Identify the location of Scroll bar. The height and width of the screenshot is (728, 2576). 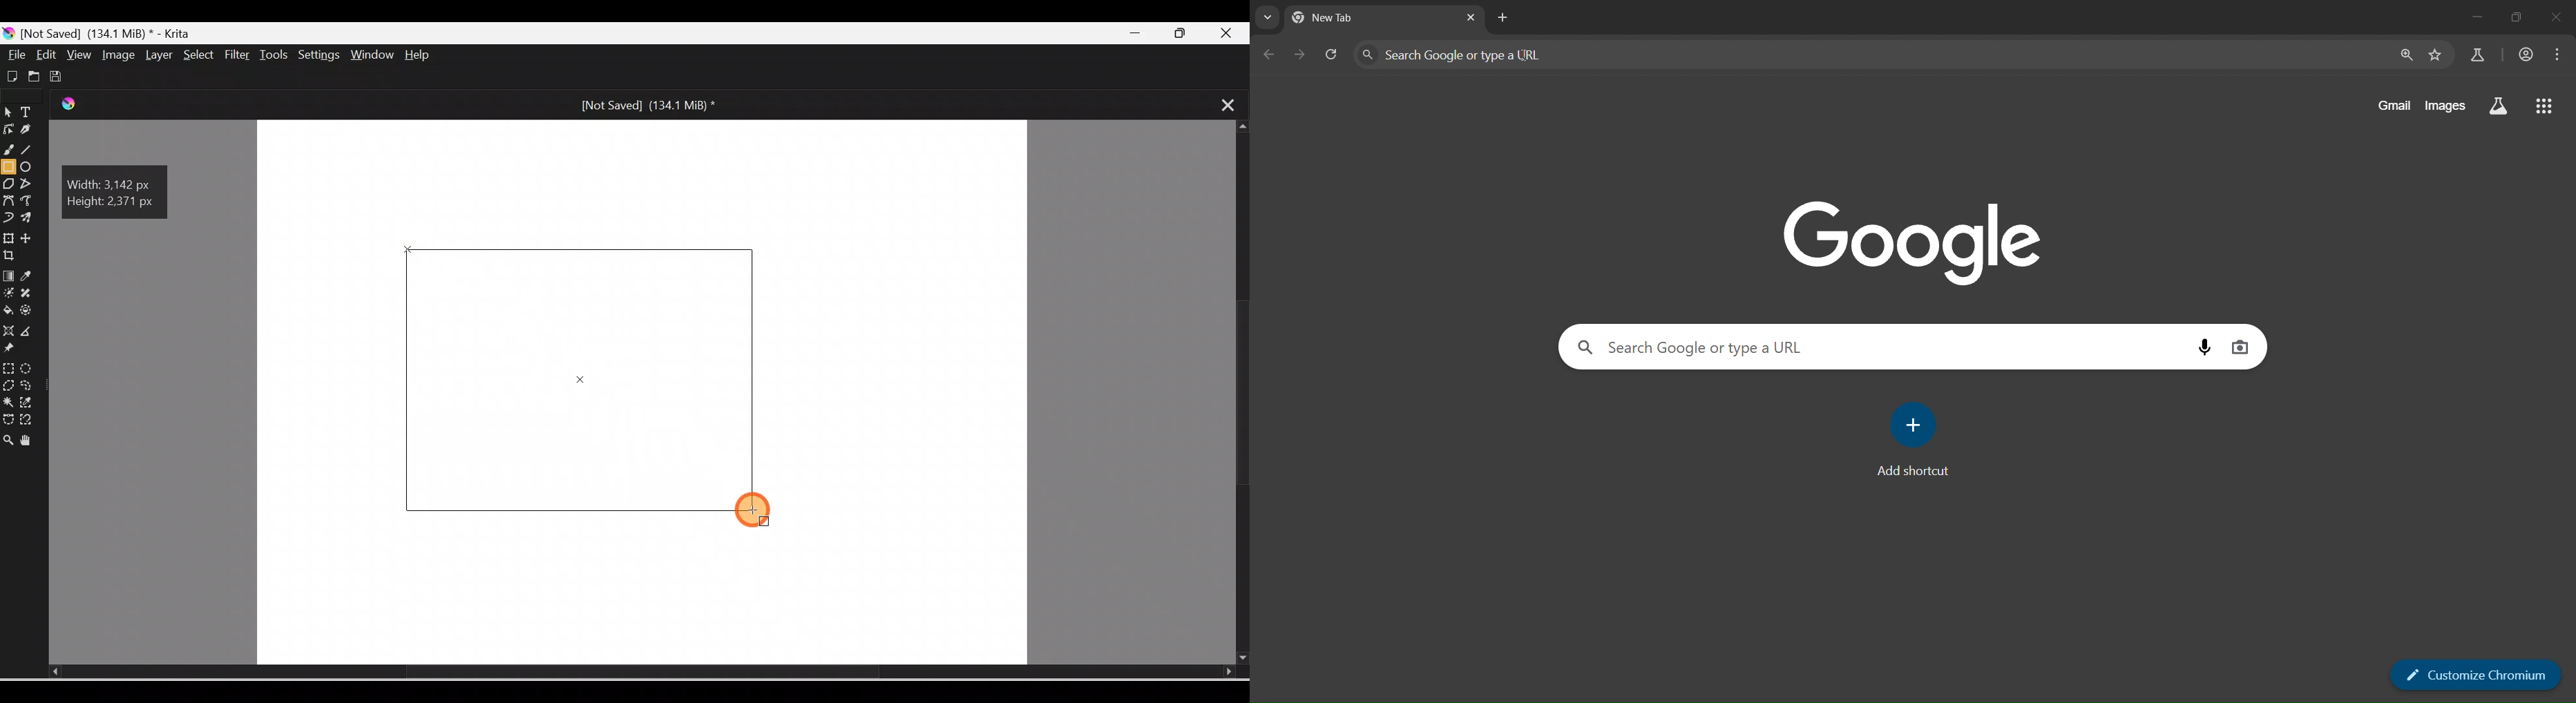
(1238, 393).